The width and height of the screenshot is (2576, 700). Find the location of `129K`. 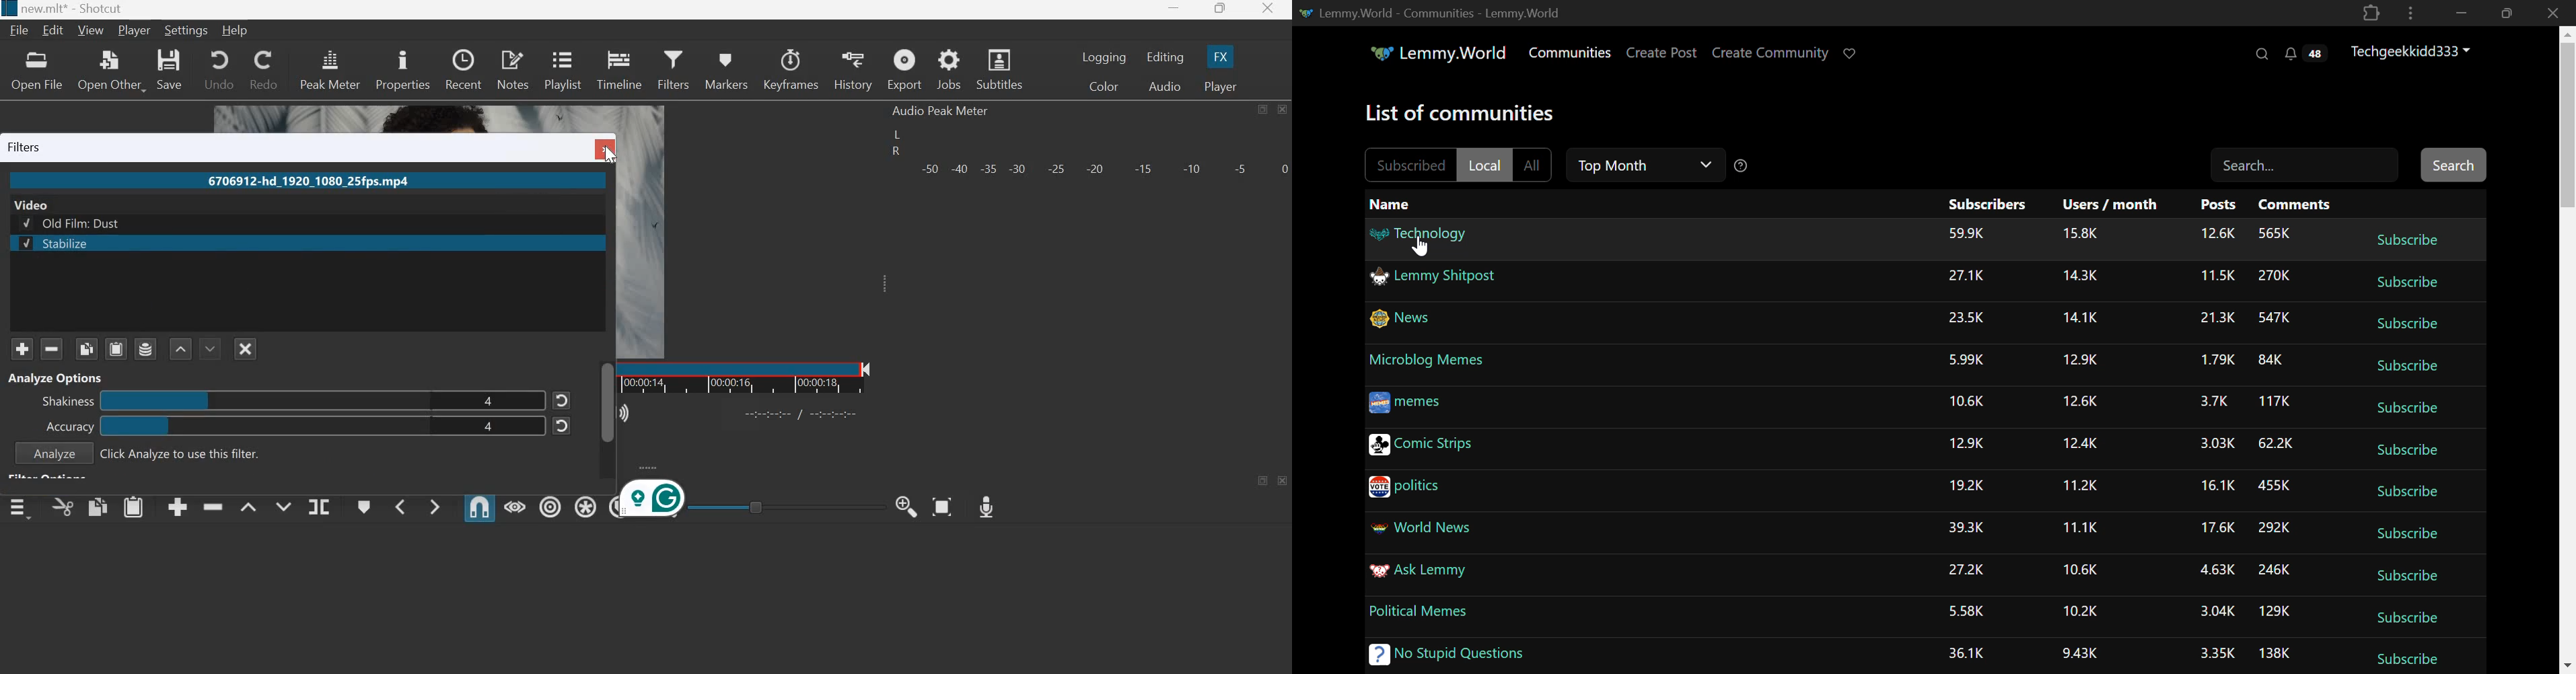

129K is located at coordinates (2275, 614).